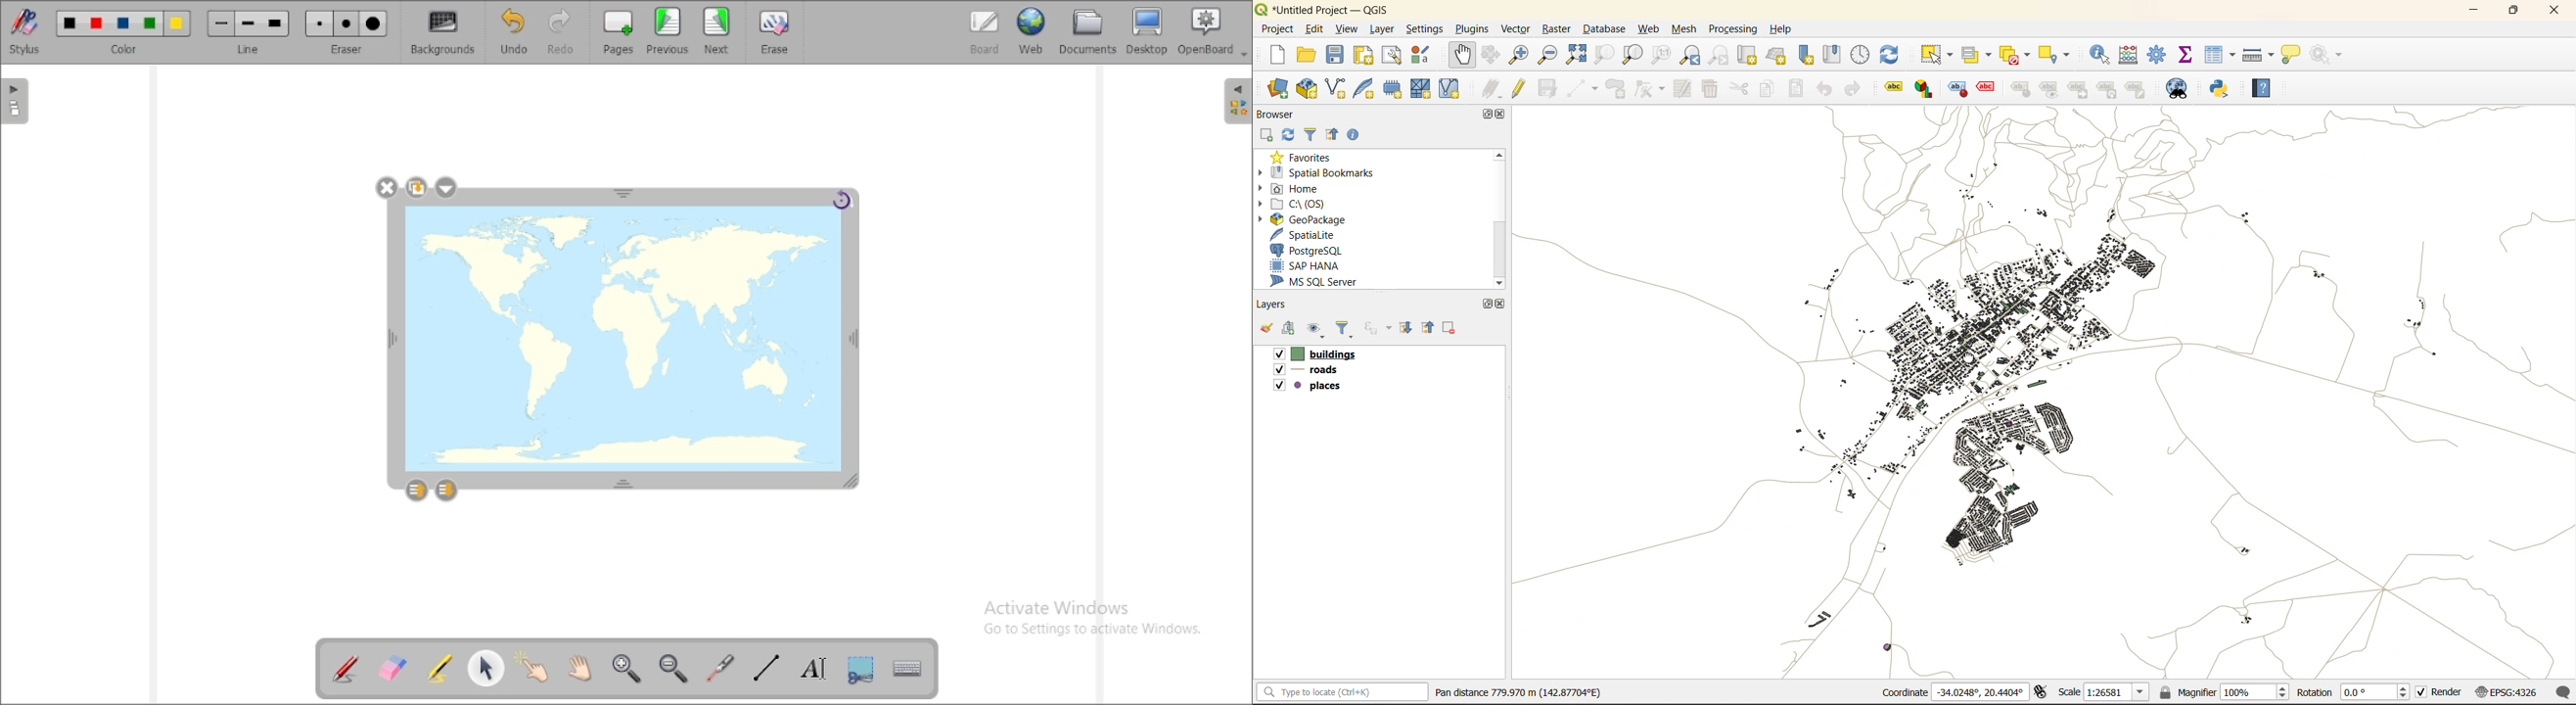 Image resolution: width=2576 pixels, height=728 pixels. What do you see at coordinates (388, 187) in the screenshot?
I see `delete` at bounding box center [388, 187].